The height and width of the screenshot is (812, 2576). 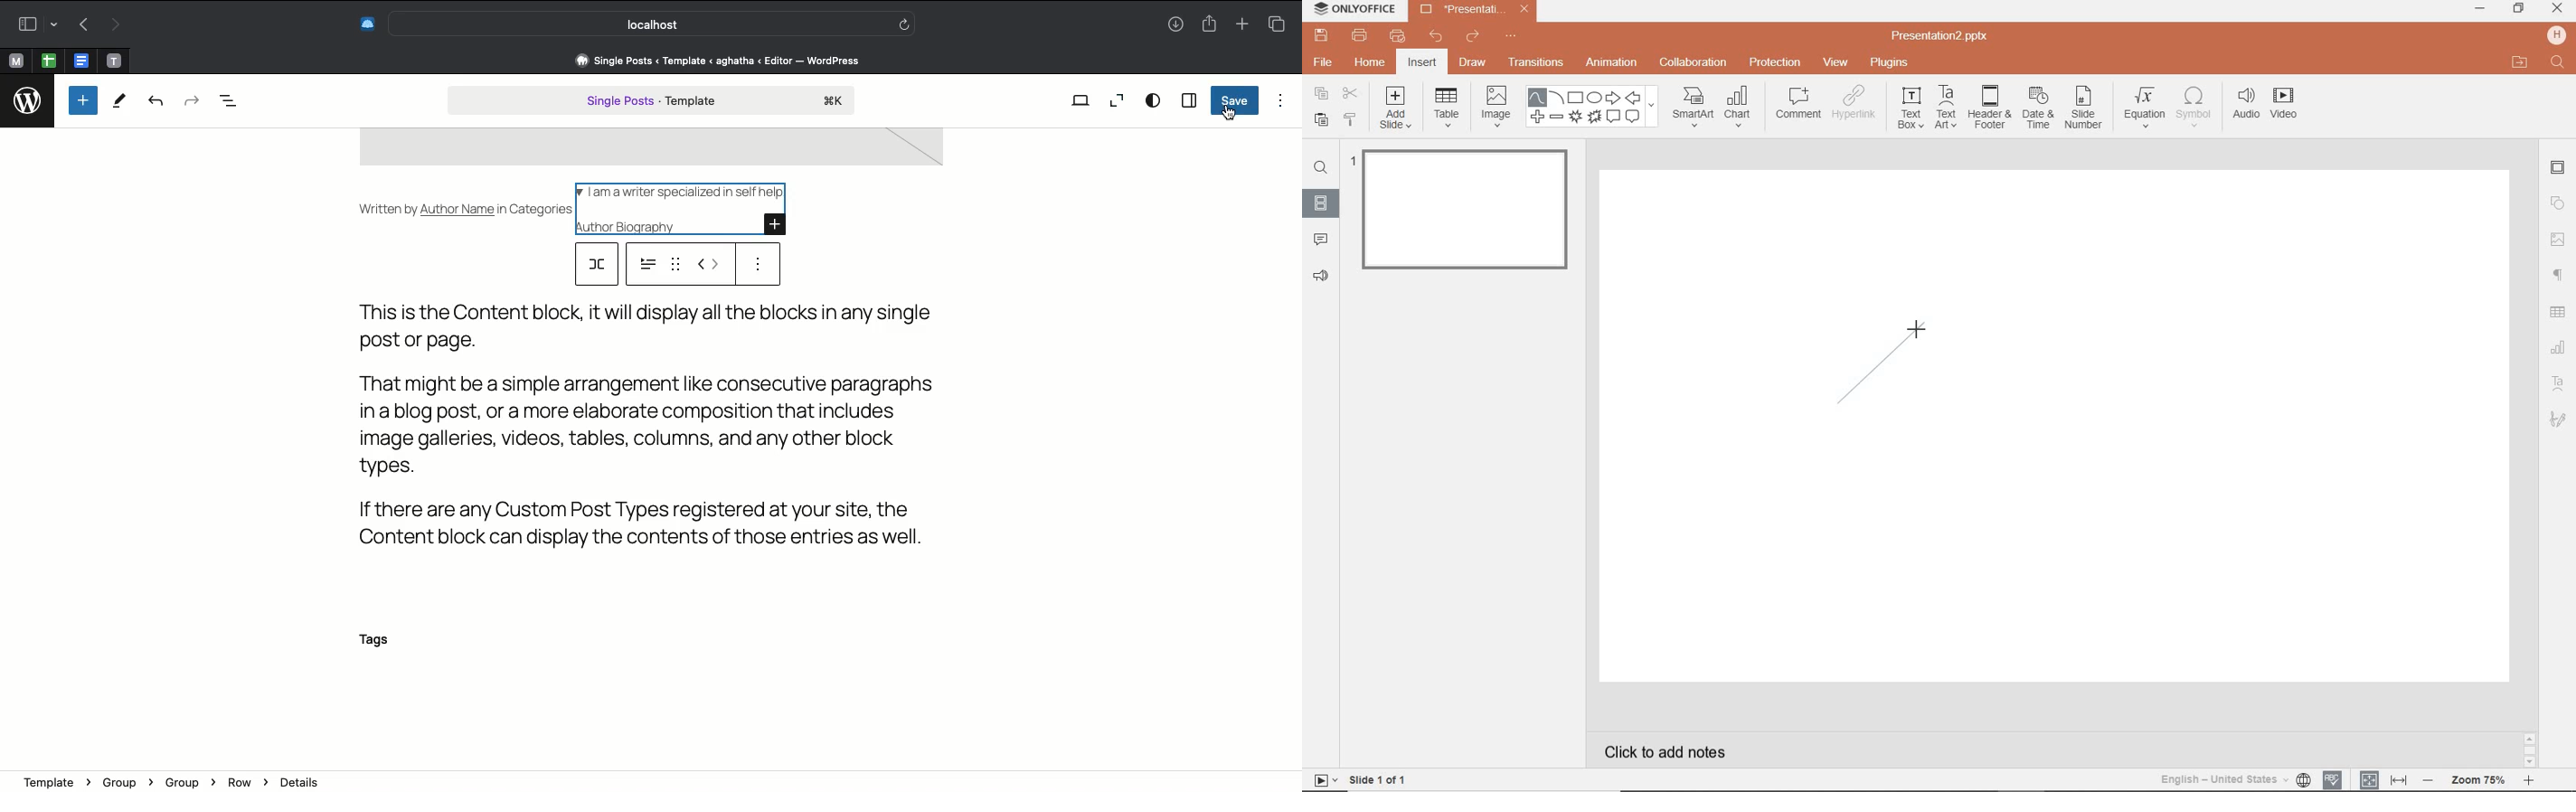 What do you see at coordinates (1320, 276) in the screenshot?
I see `FEEDBACK & SUPPORT` at bounding box center [1320, 276].